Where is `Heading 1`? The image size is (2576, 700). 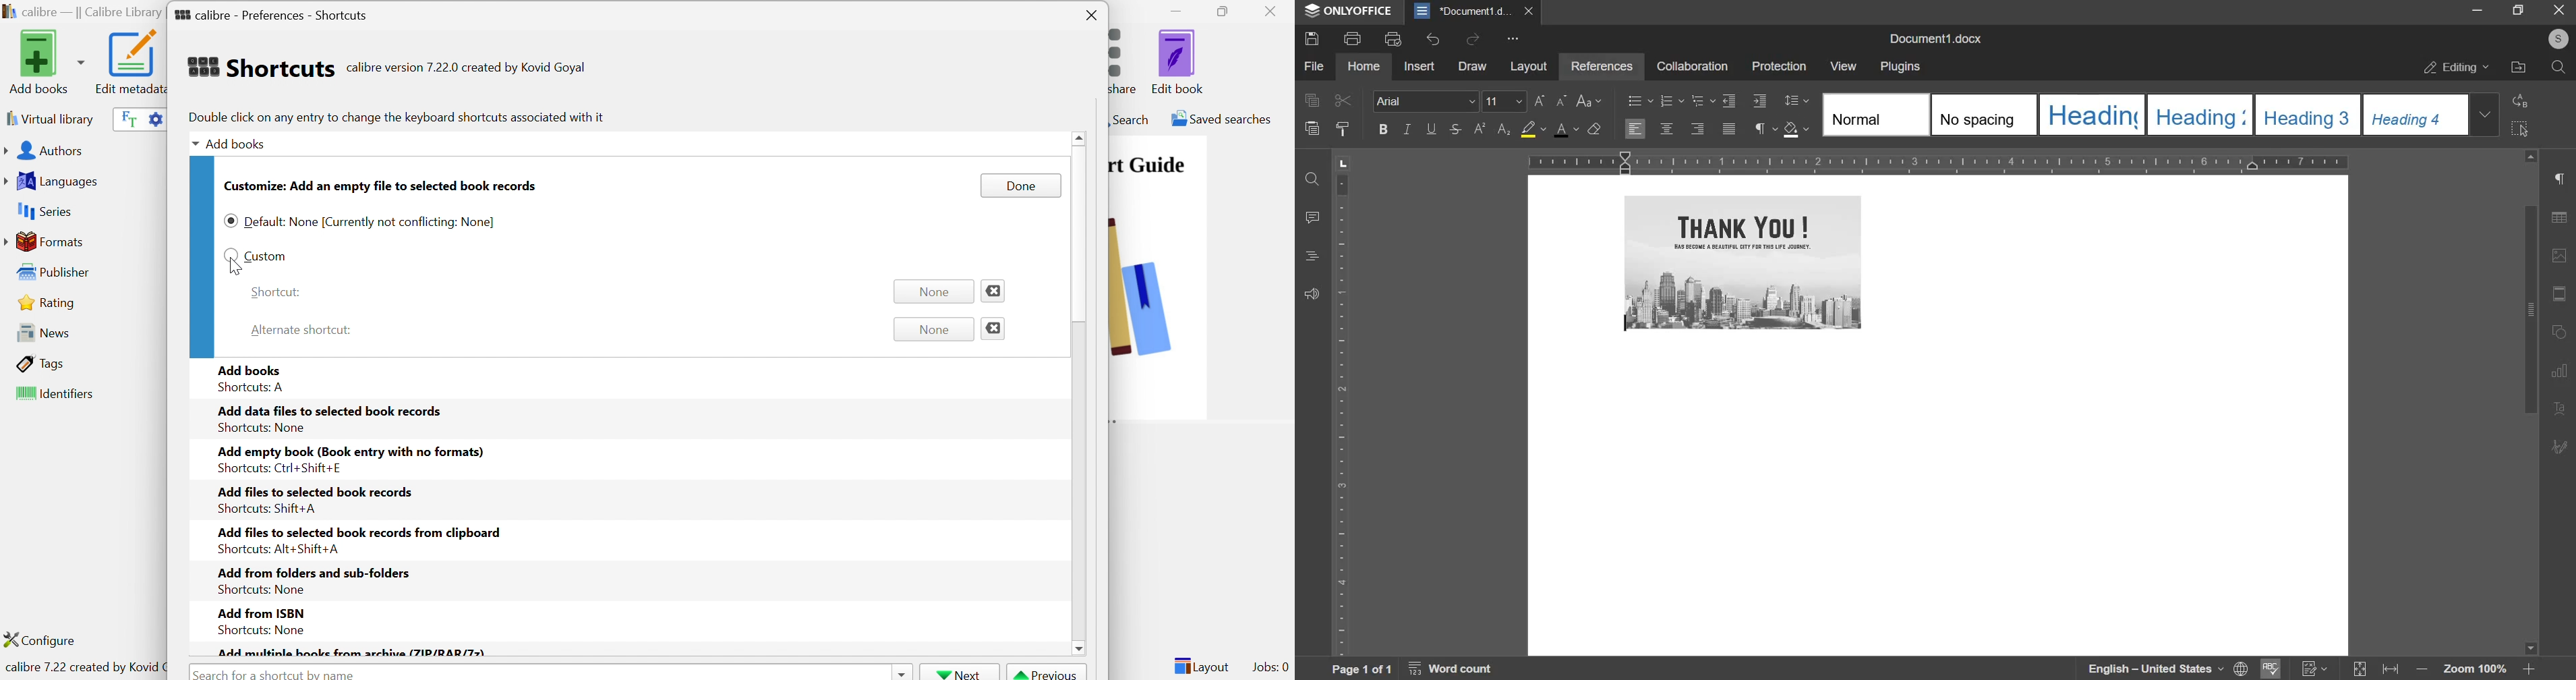
Heading 1 is located at coordinates (2092, 114).